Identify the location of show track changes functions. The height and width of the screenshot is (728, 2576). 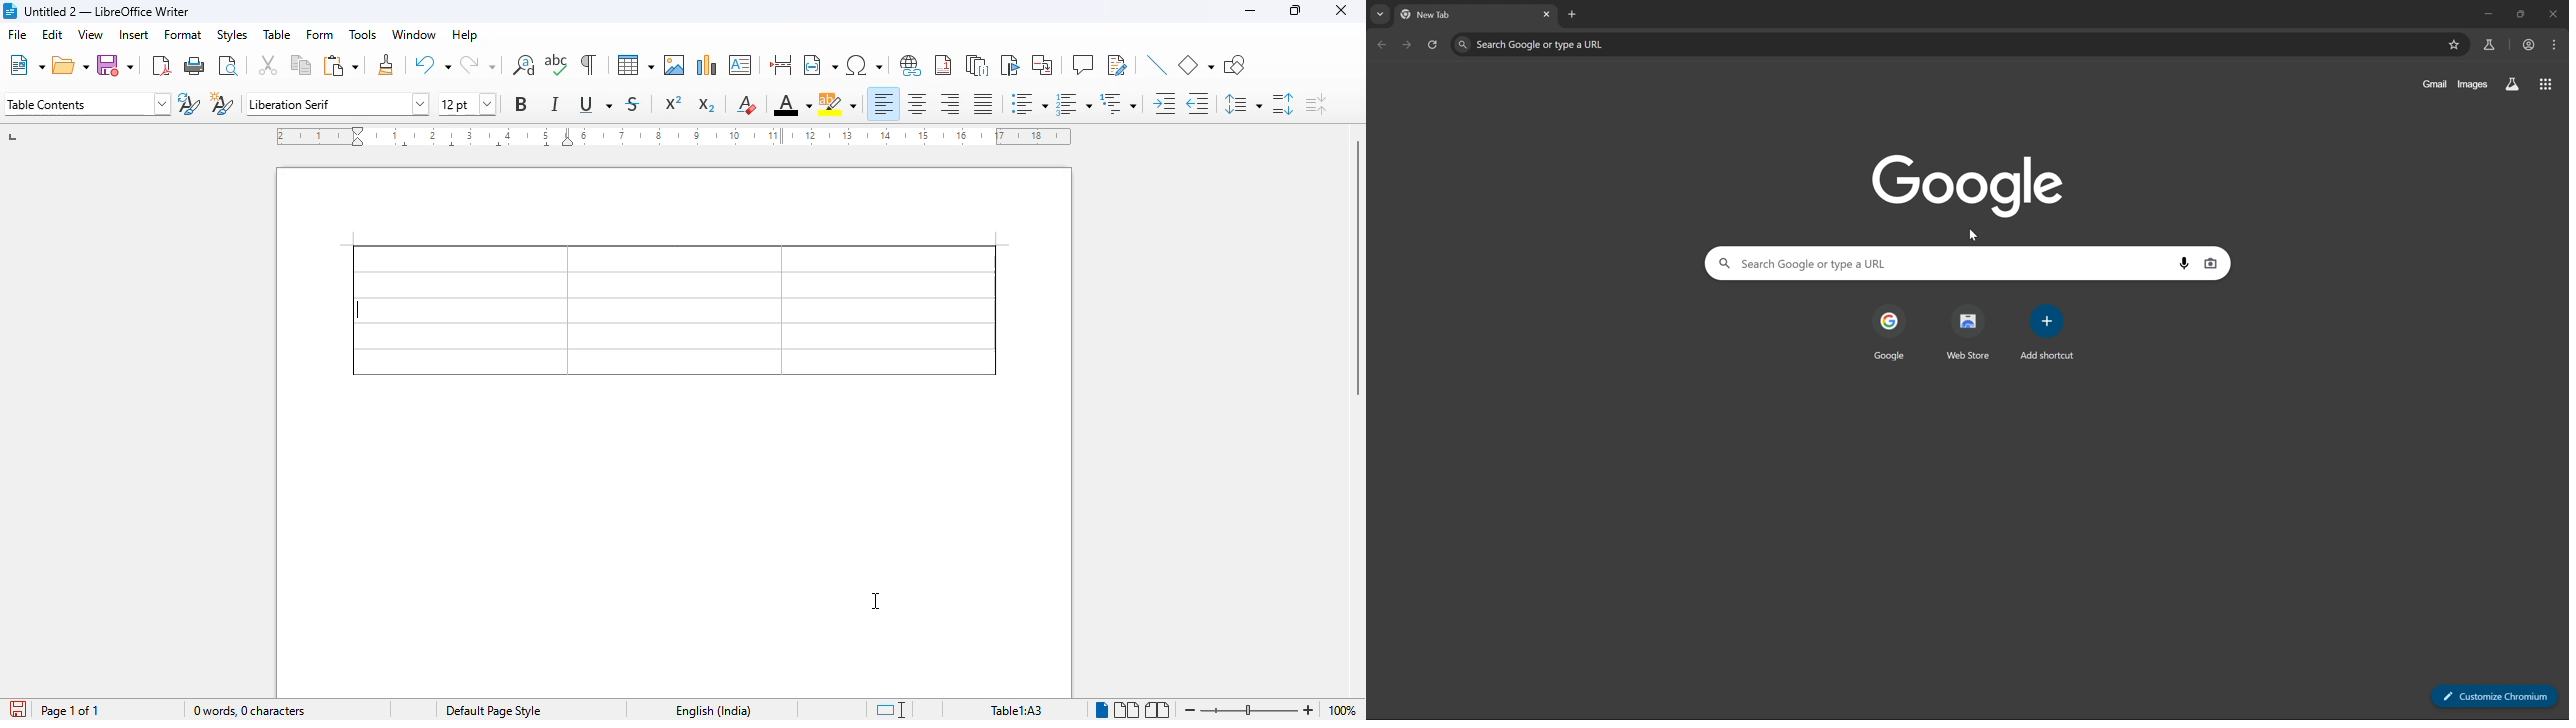
(1118, 65).